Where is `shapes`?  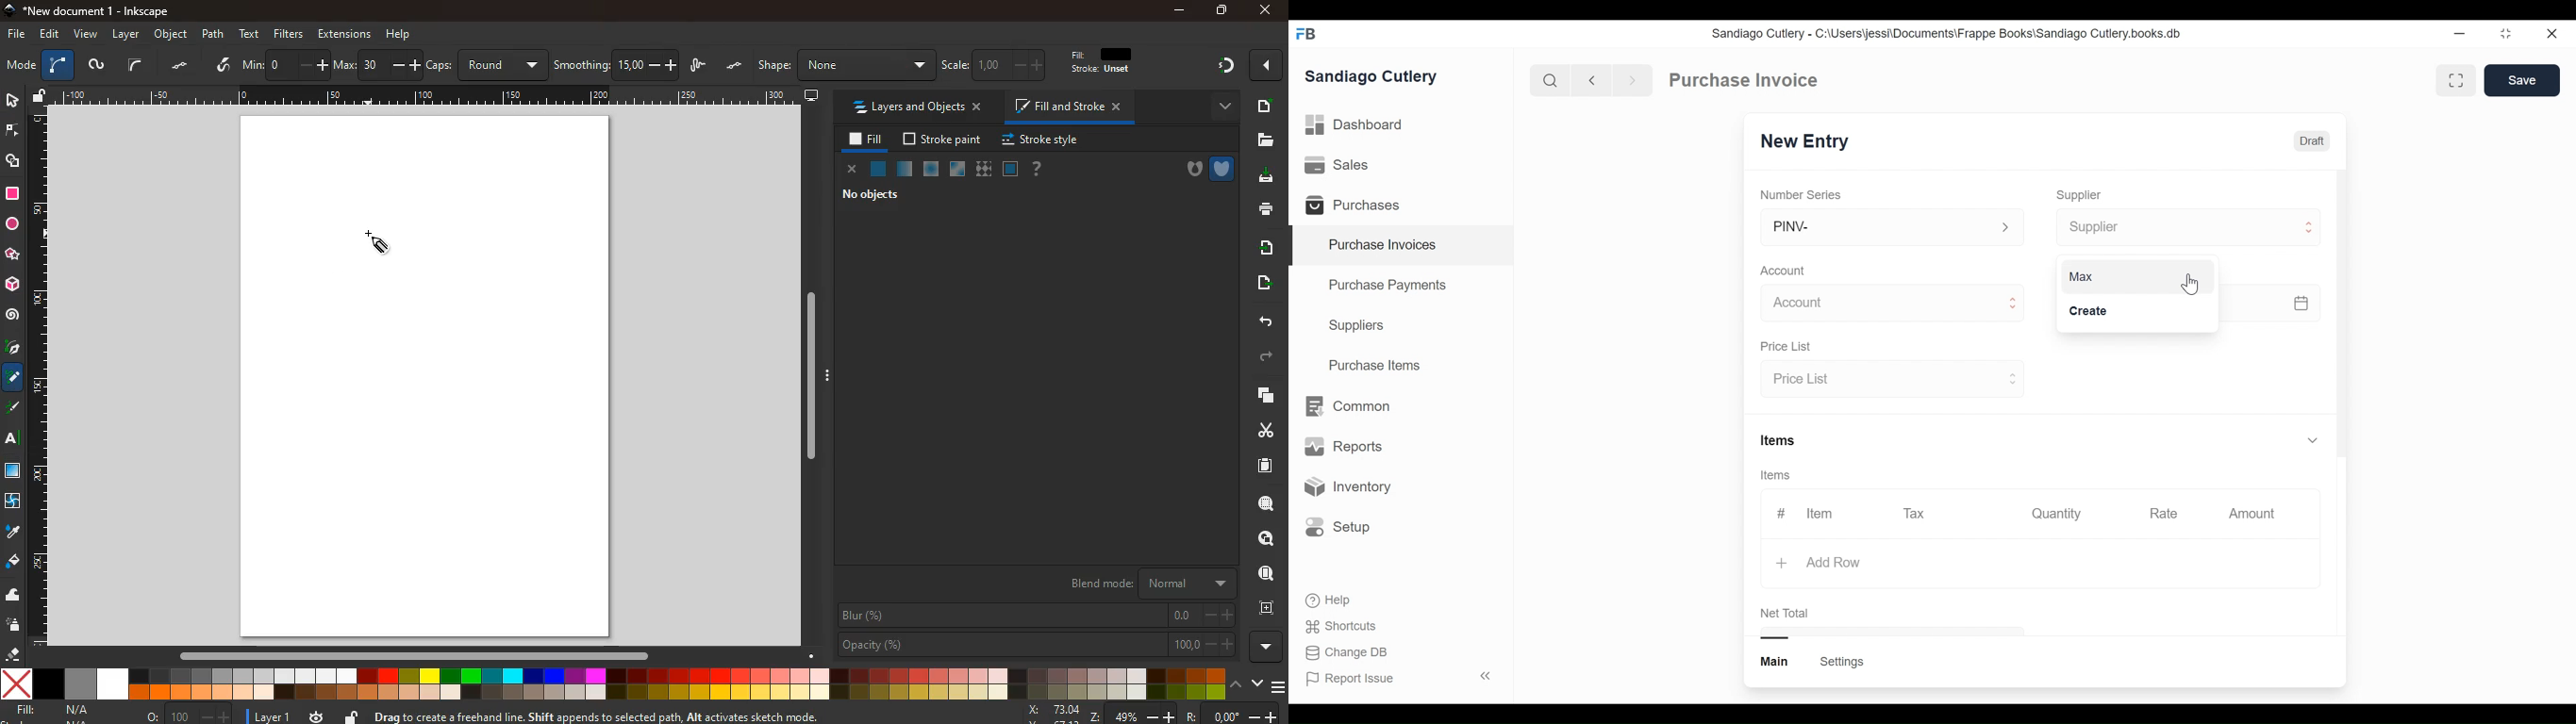
shapes is located at coordinates (14, 162).